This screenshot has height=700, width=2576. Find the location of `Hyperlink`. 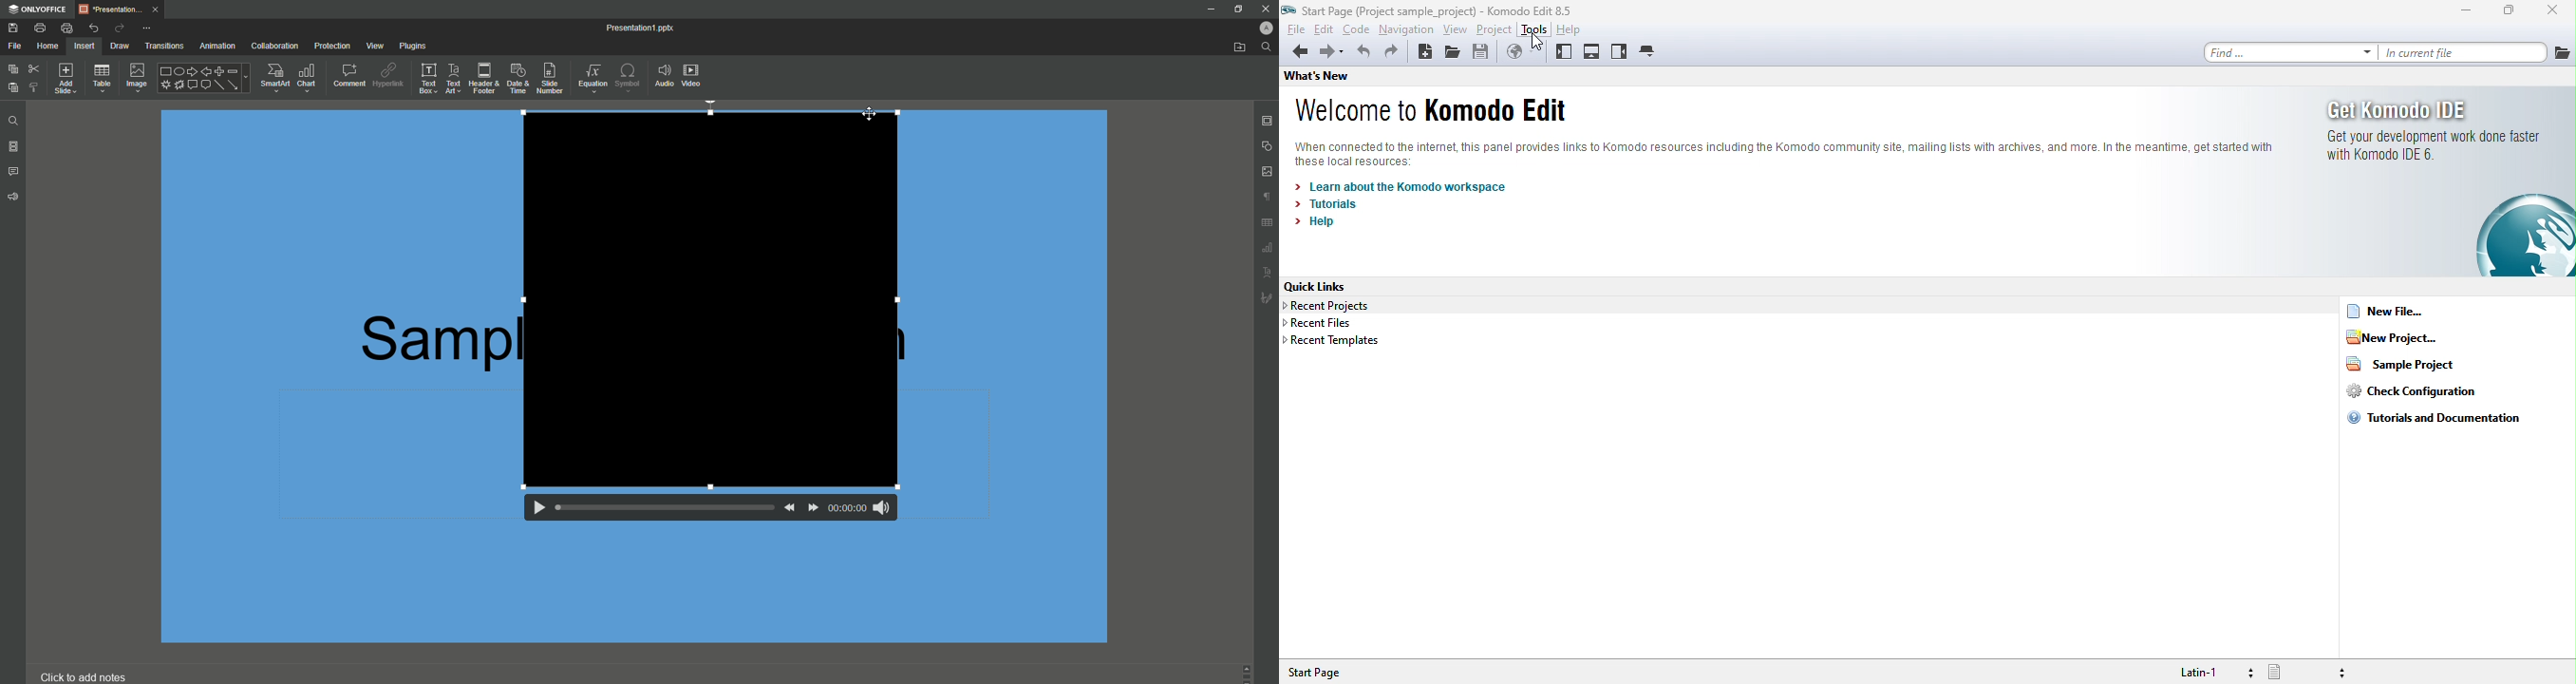

Hyperlink is located at coordinates (388, 75).